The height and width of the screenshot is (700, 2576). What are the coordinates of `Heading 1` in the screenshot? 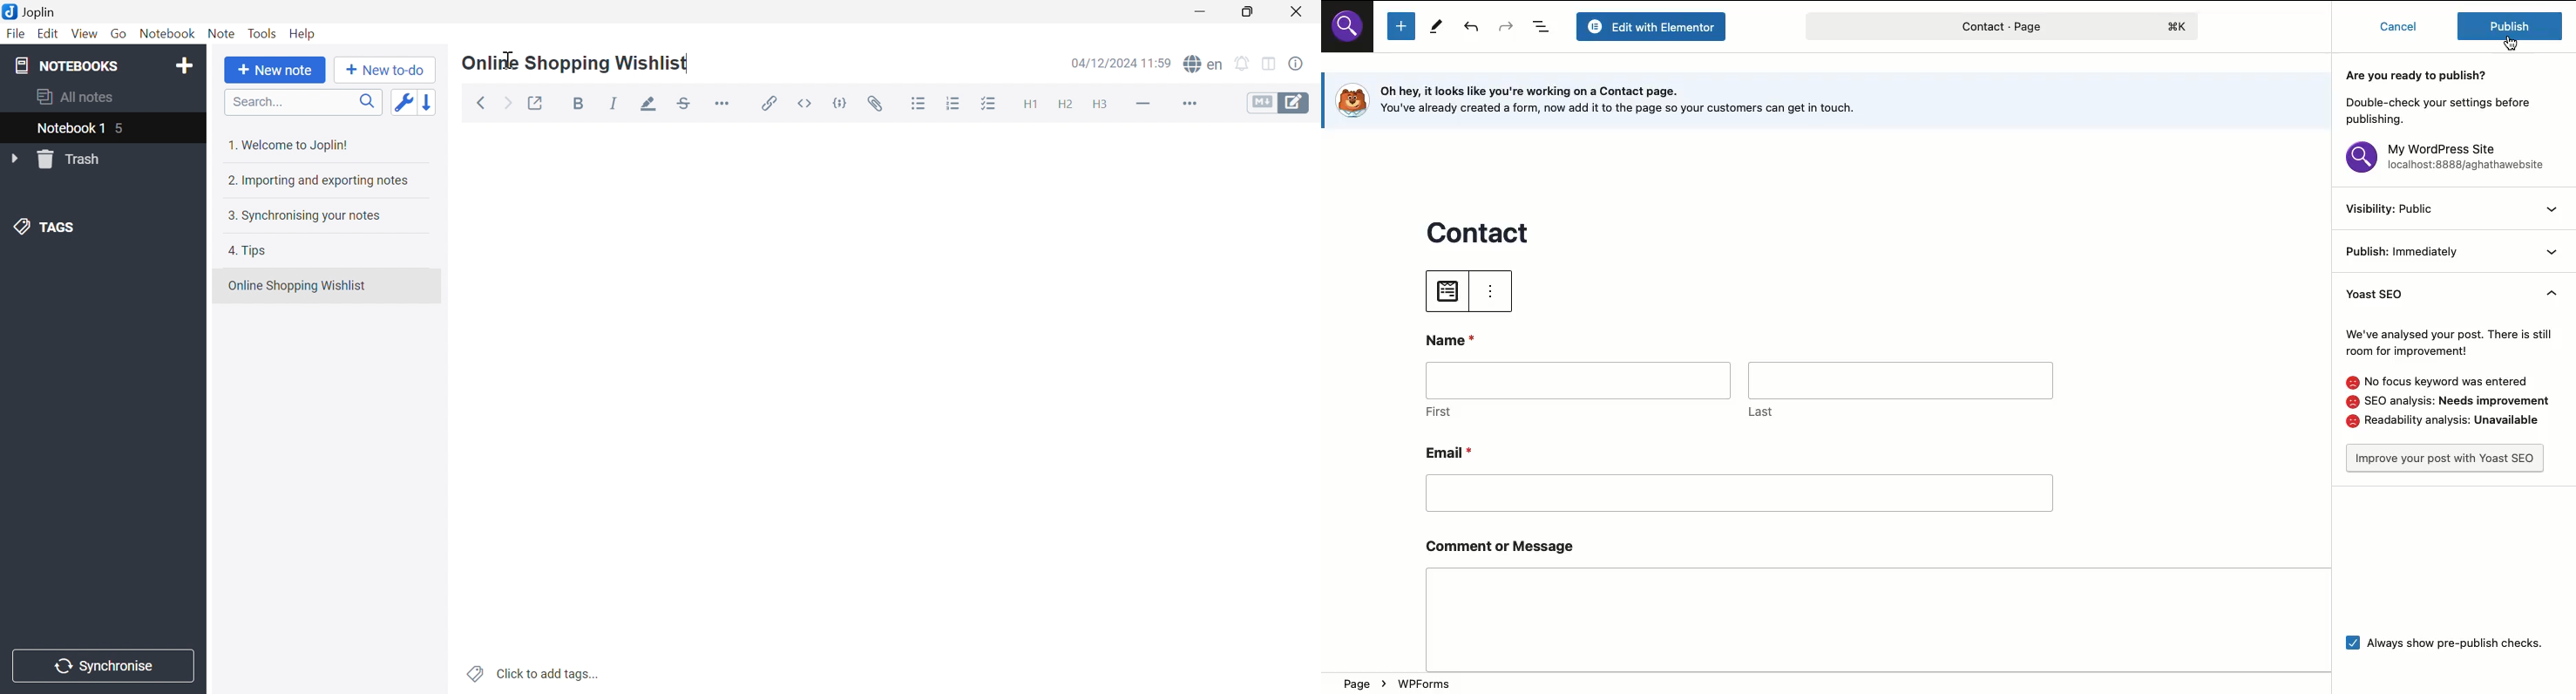 It's located at (1033, 104).